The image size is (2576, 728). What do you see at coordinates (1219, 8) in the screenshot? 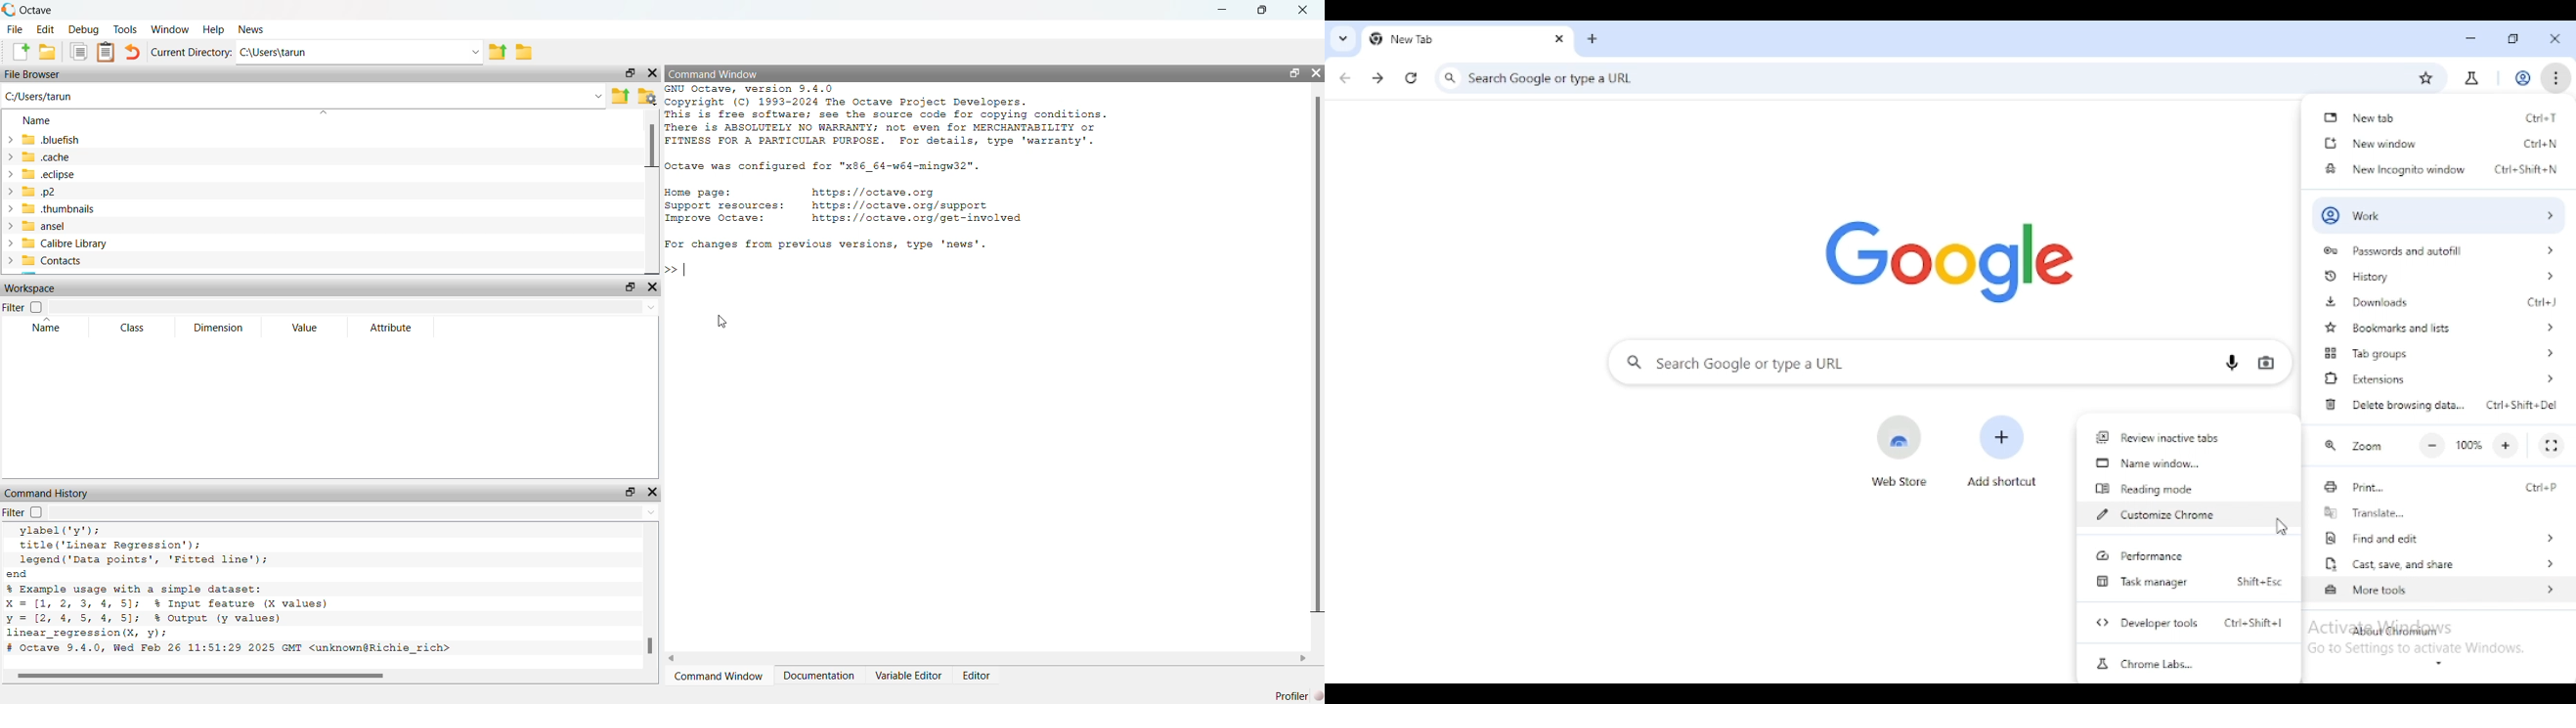
I see `minimize` at bounding box center [1219, 8].